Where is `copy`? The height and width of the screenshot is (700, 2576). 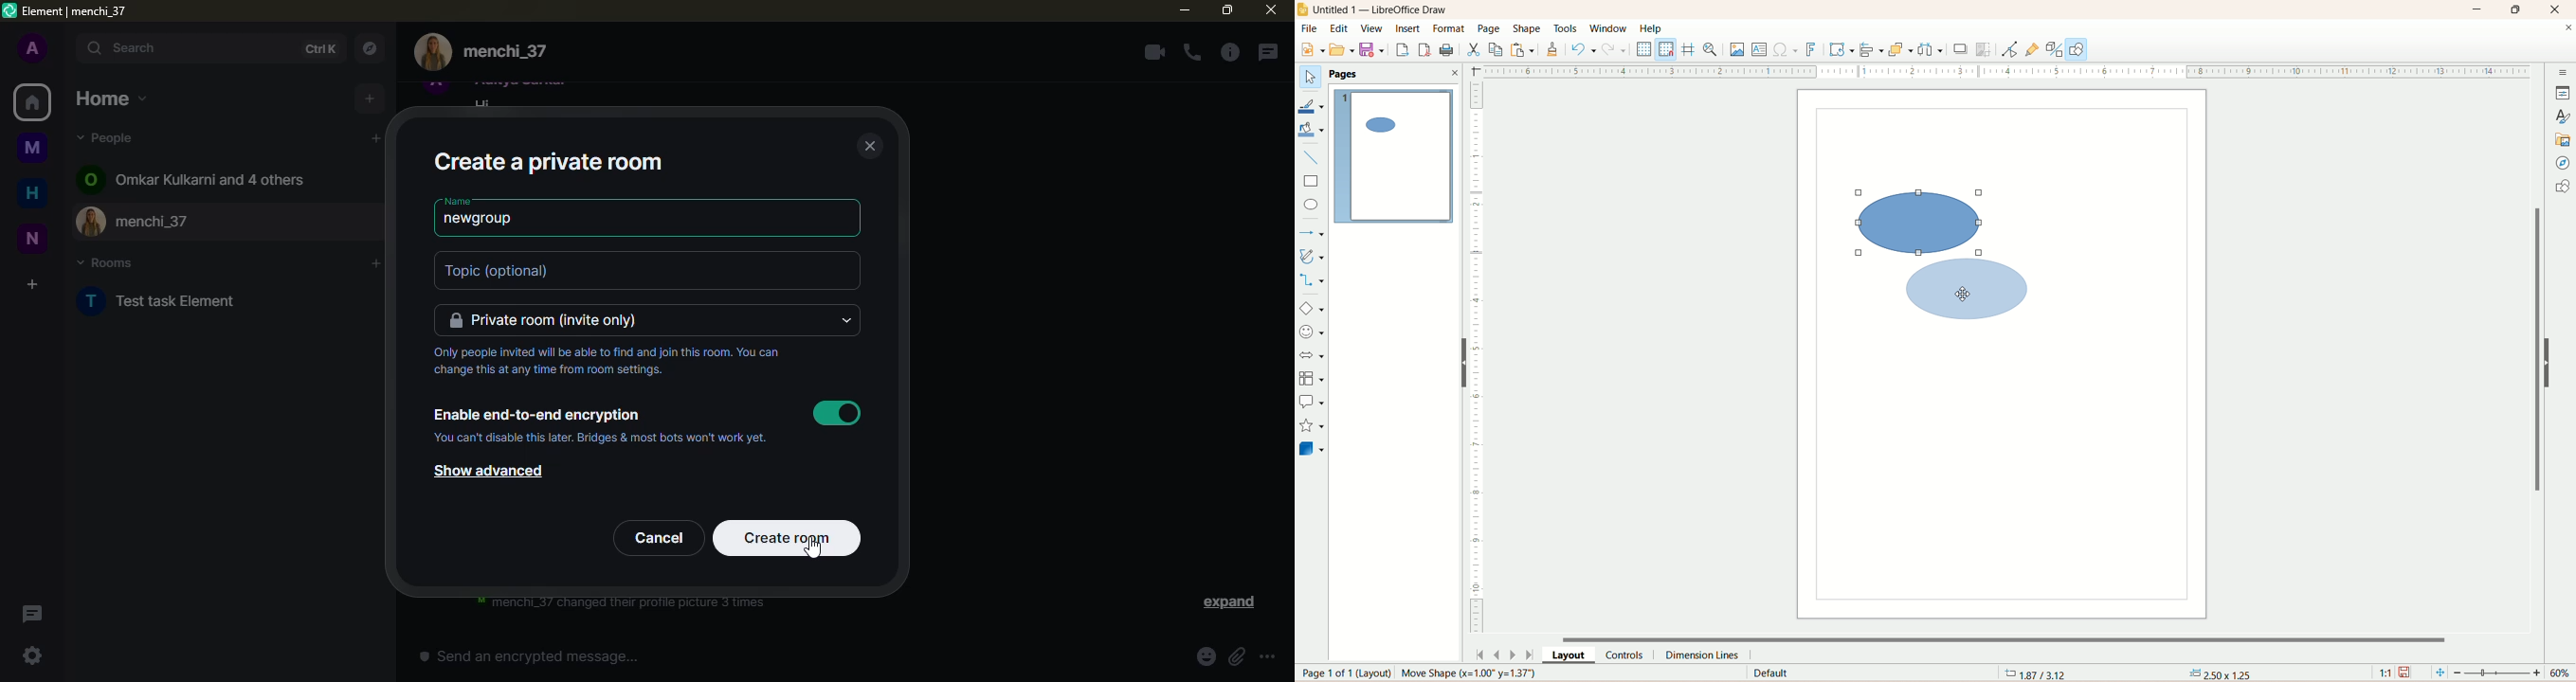
copy is located at coordinates (1497, 49).